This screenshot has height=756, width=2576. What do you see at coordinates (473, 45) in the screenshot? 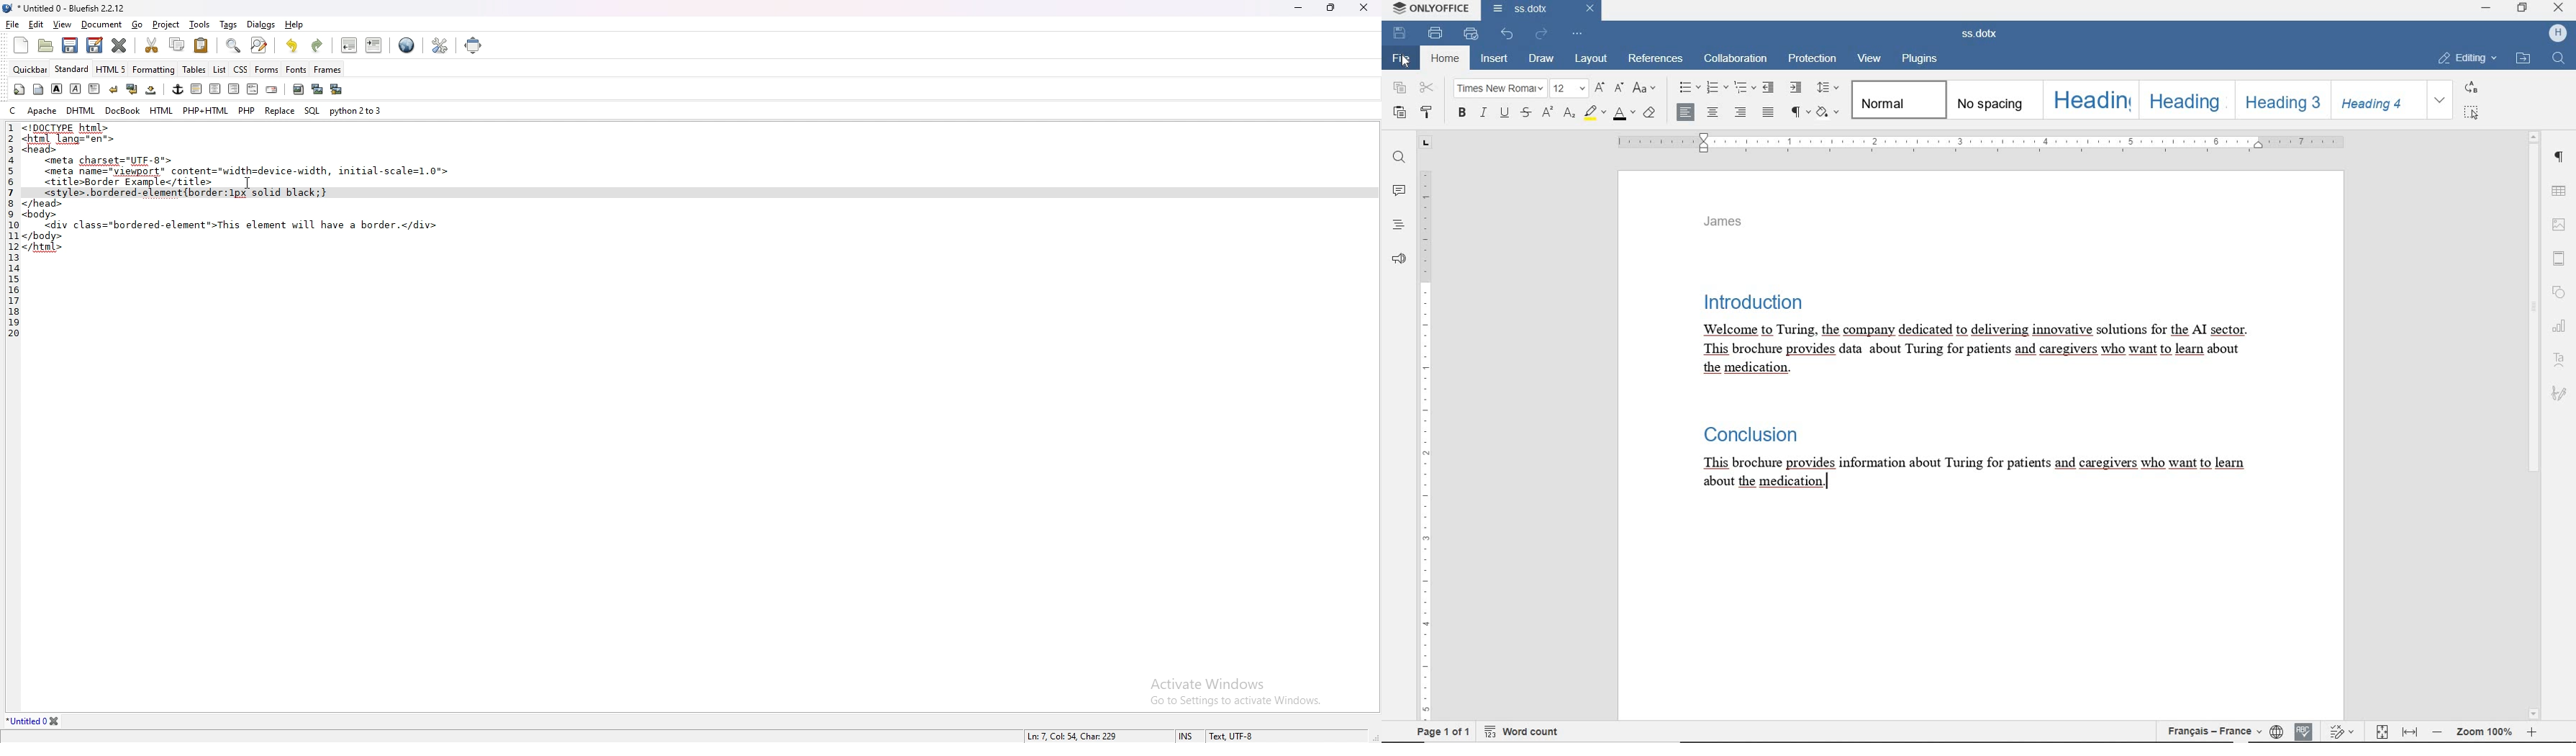
I see `full screen` at bounding box center [473, 45].